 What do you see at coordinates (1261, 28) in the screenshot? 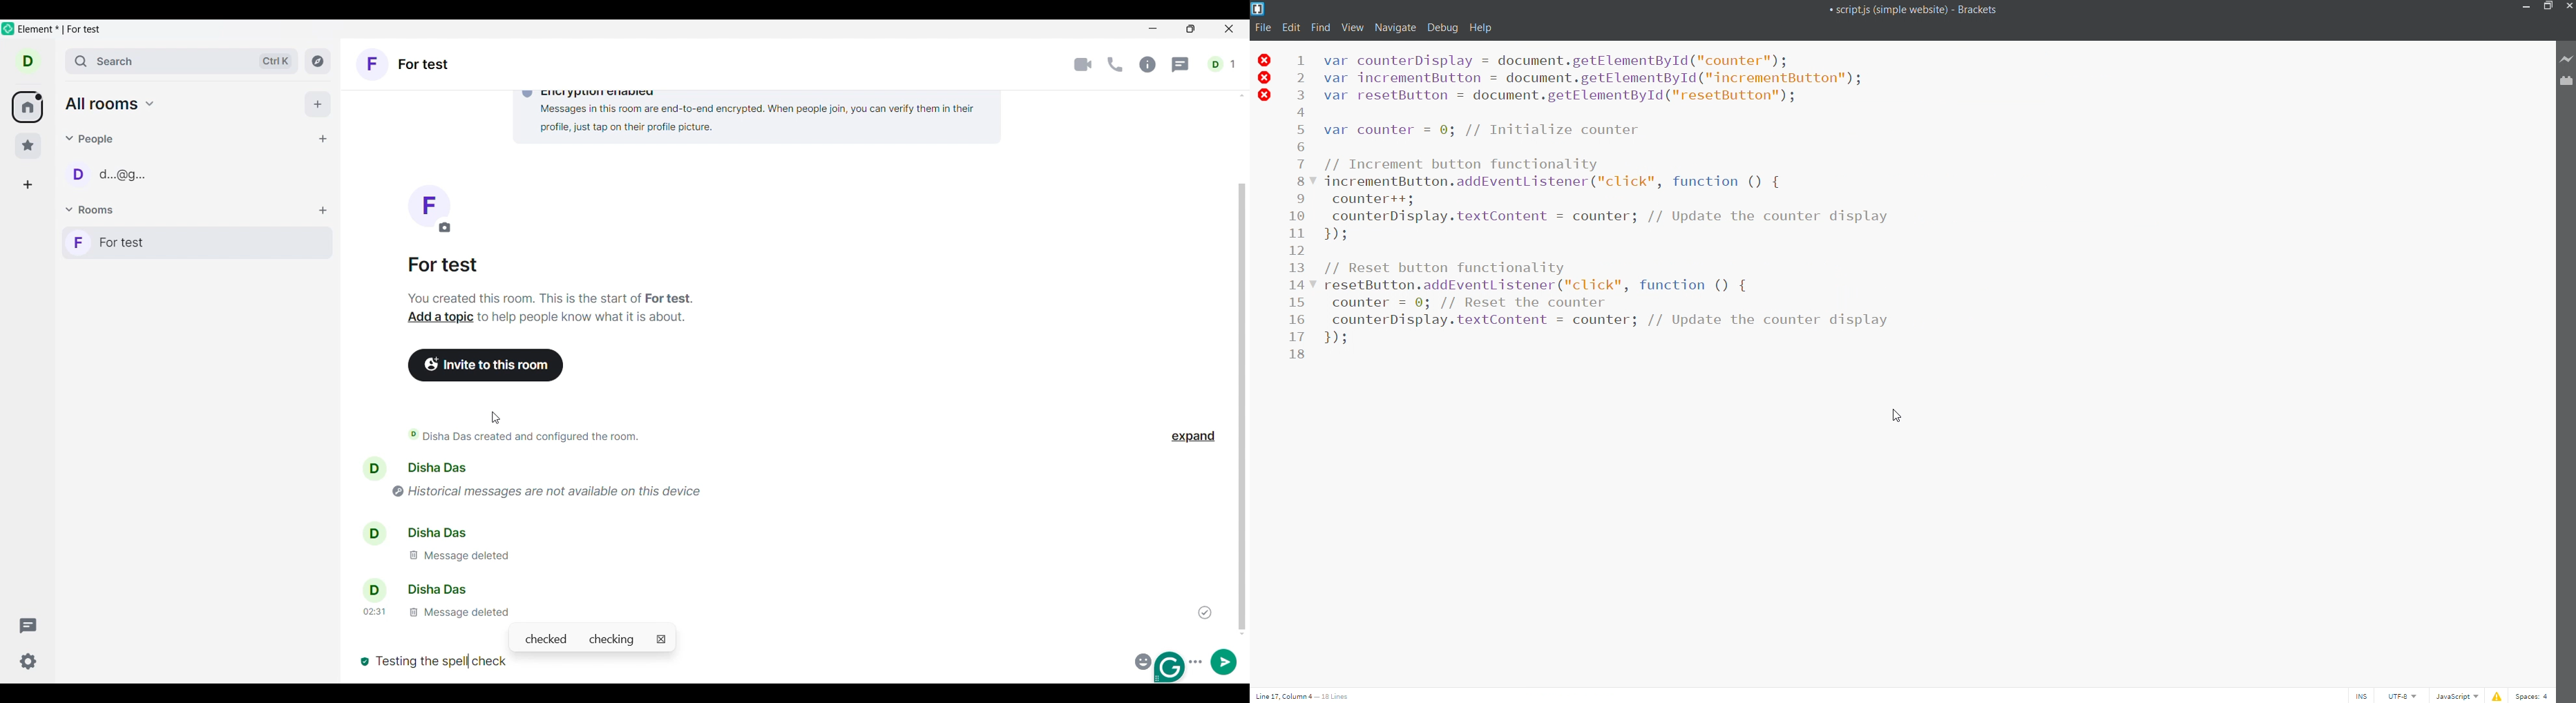
I see `file` at bounding box center [1261, 28].